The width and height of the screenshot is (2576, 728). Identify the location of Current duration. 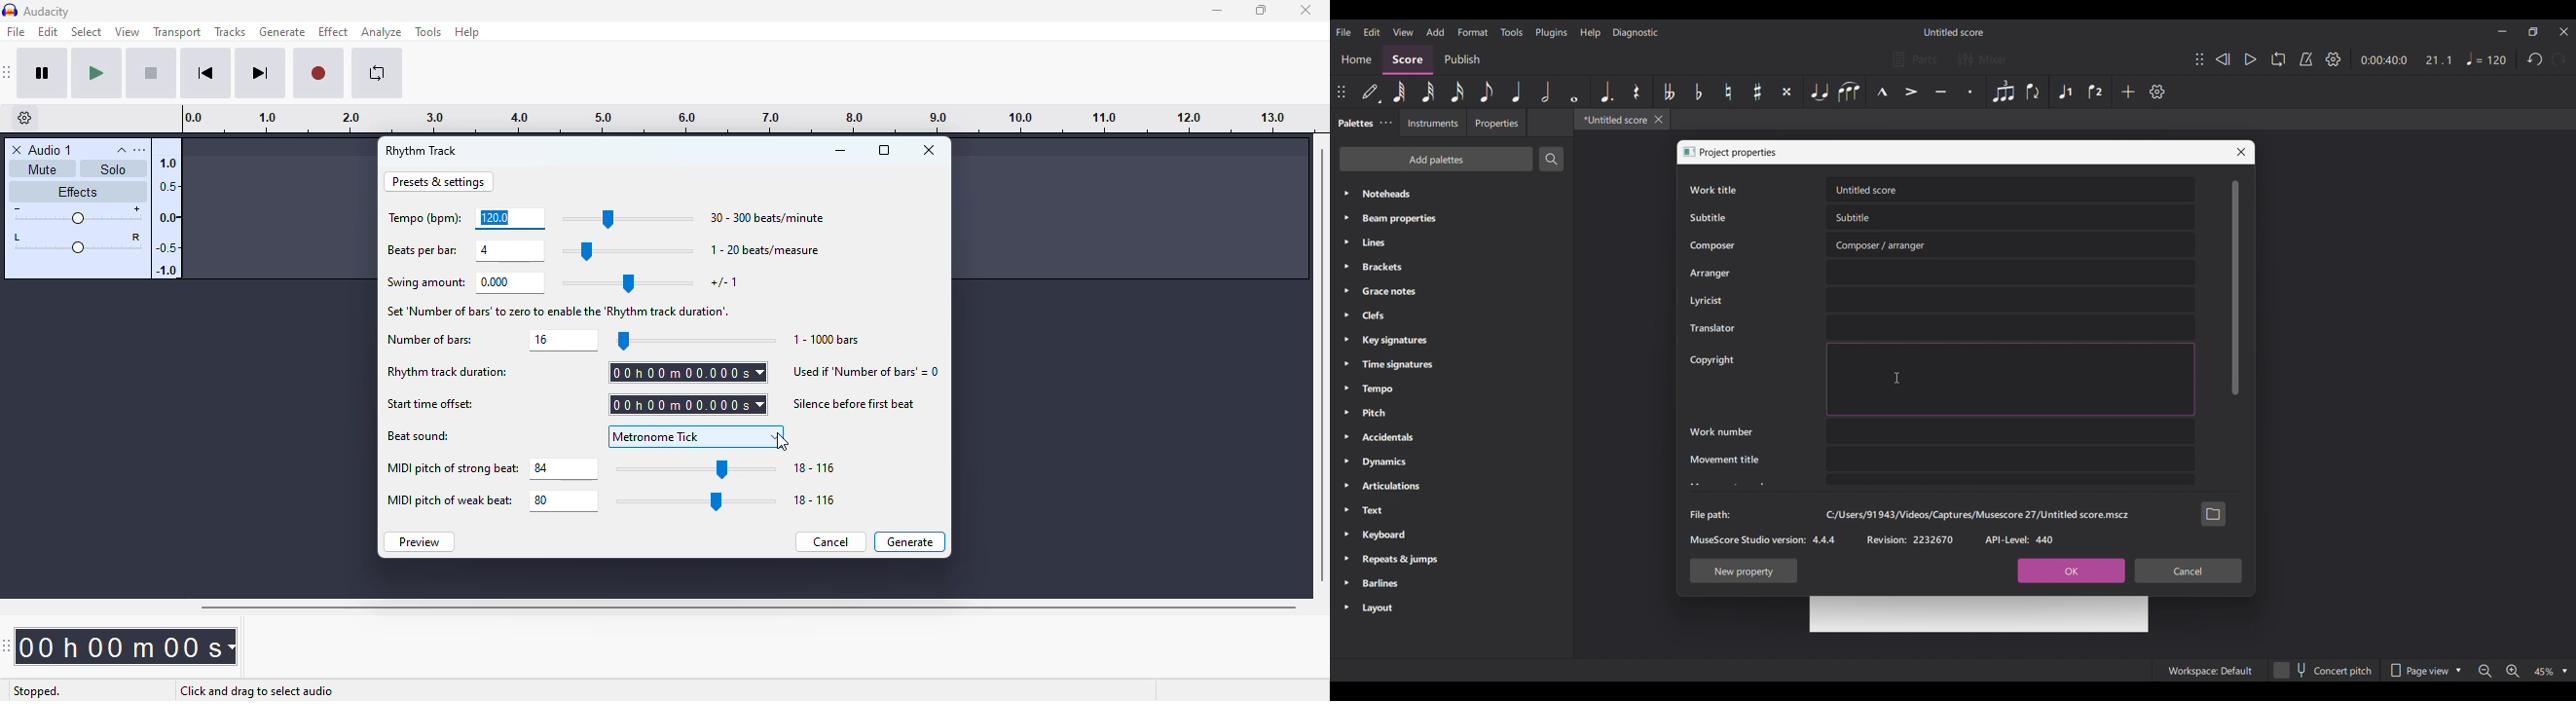
(2385, 60).